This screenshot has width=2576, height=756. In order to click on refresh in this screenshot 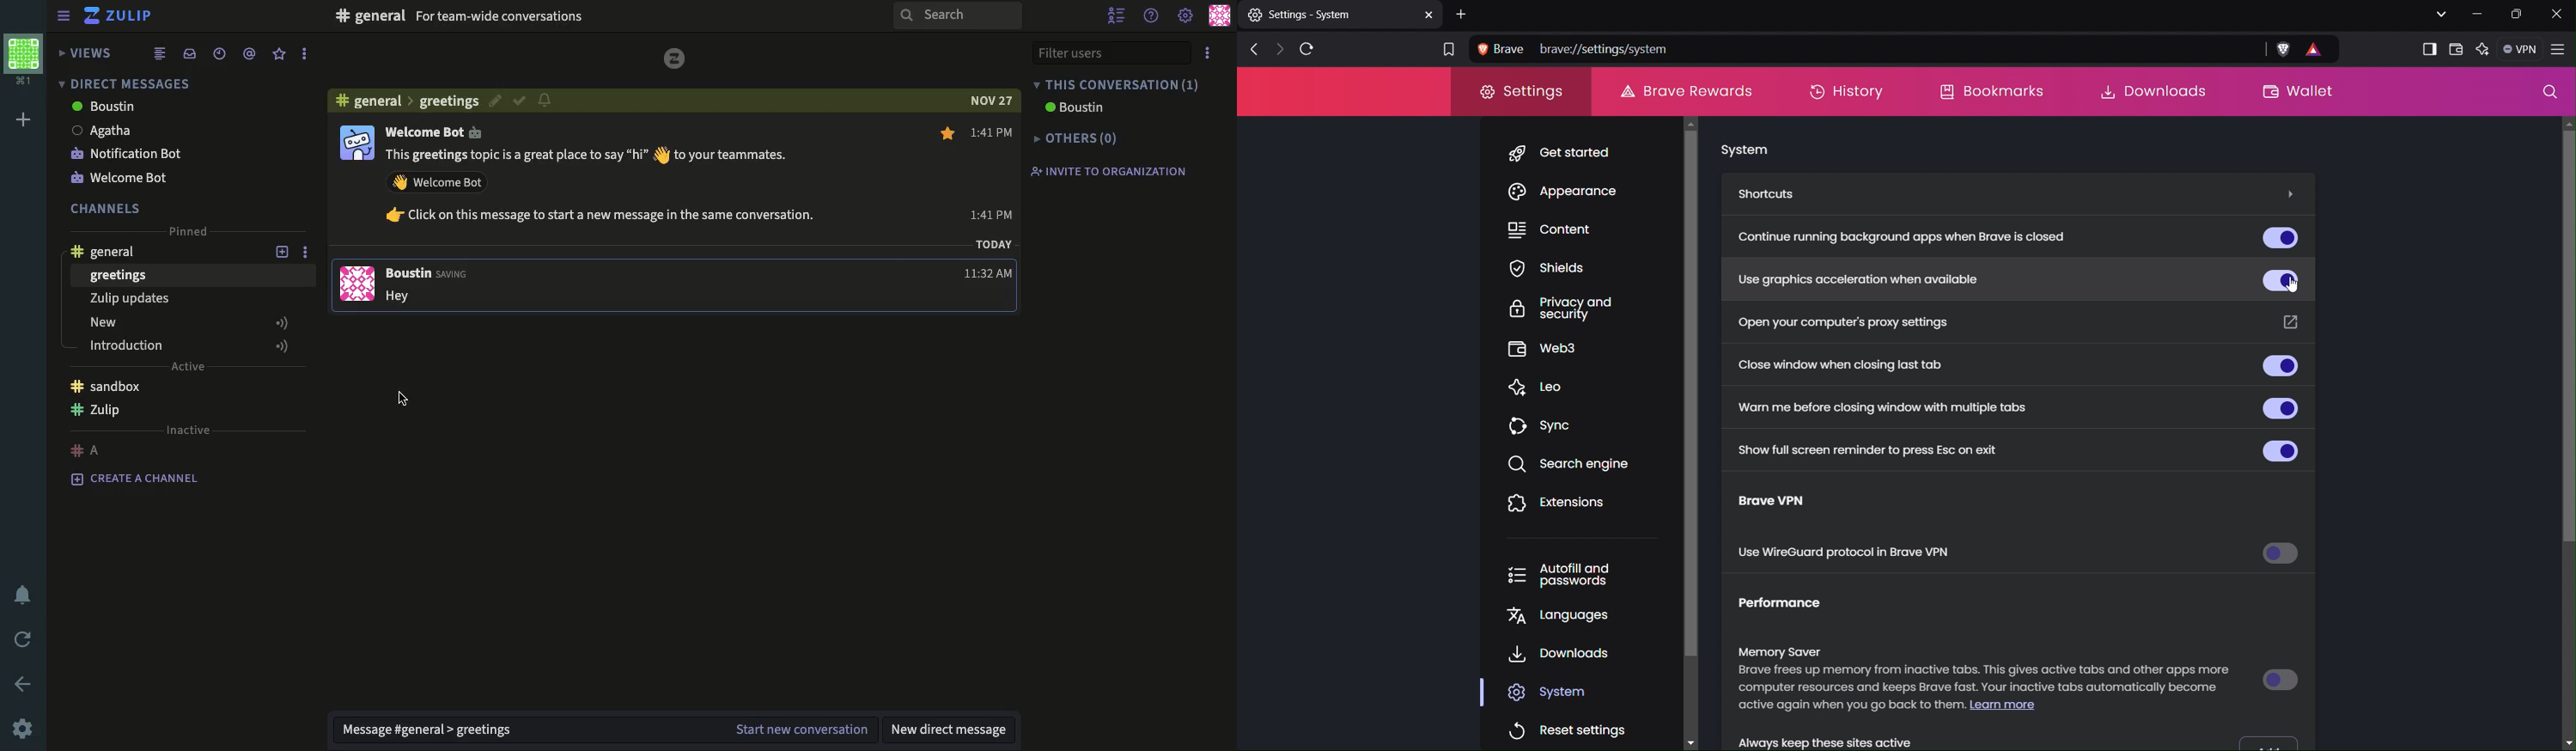, I will do `click(21, 638)`.